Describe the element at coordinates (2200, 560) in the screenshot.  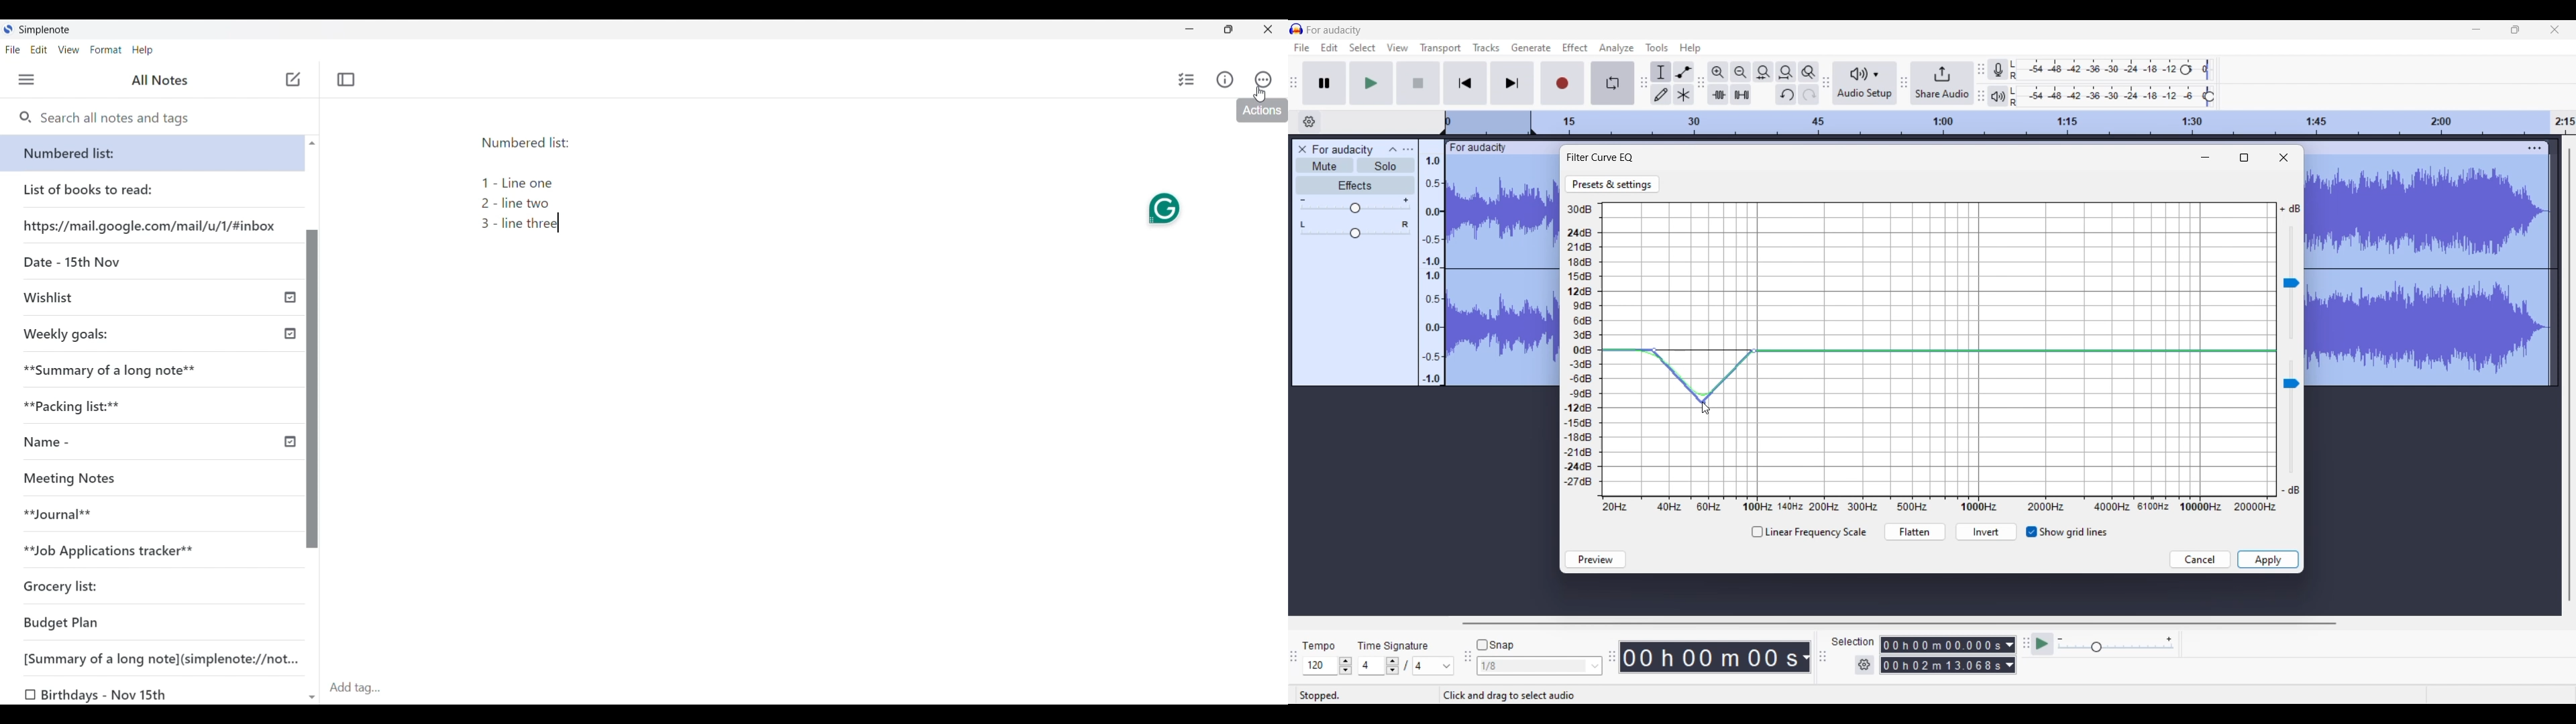
I see `Discard inputs made` at that location.